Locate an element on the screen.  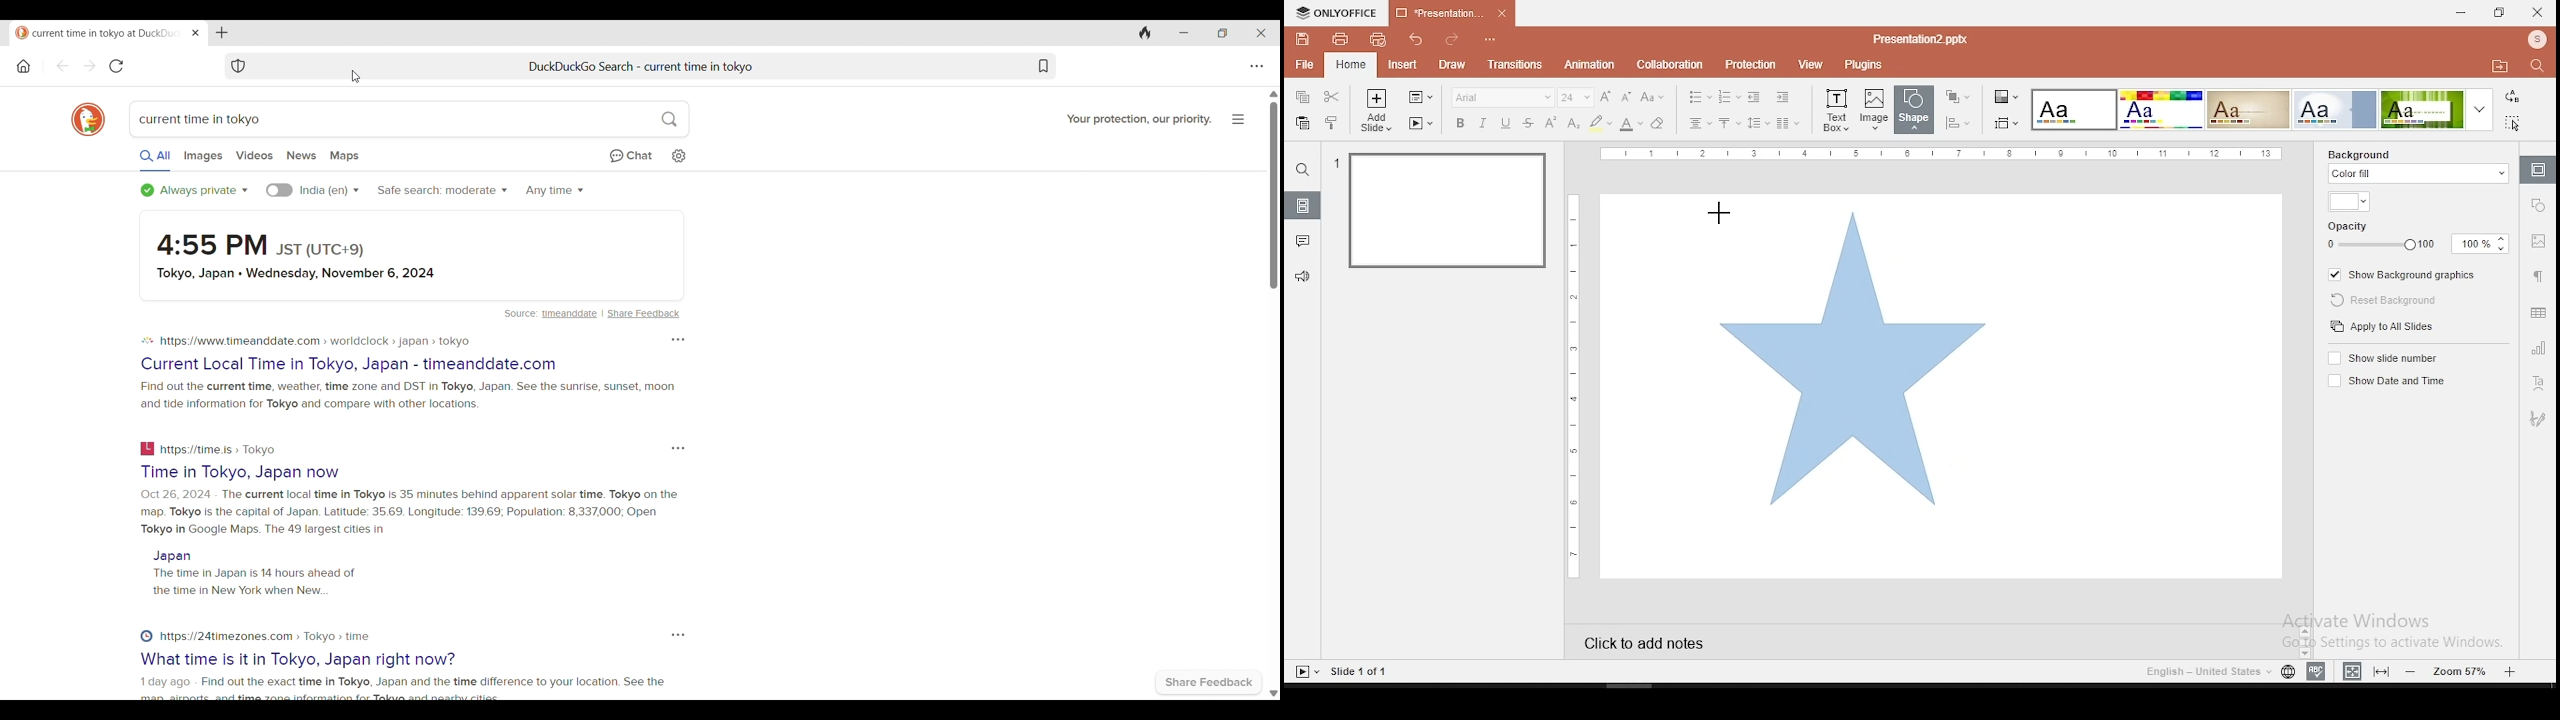
select slide size is located at coordinates (2006, 123).